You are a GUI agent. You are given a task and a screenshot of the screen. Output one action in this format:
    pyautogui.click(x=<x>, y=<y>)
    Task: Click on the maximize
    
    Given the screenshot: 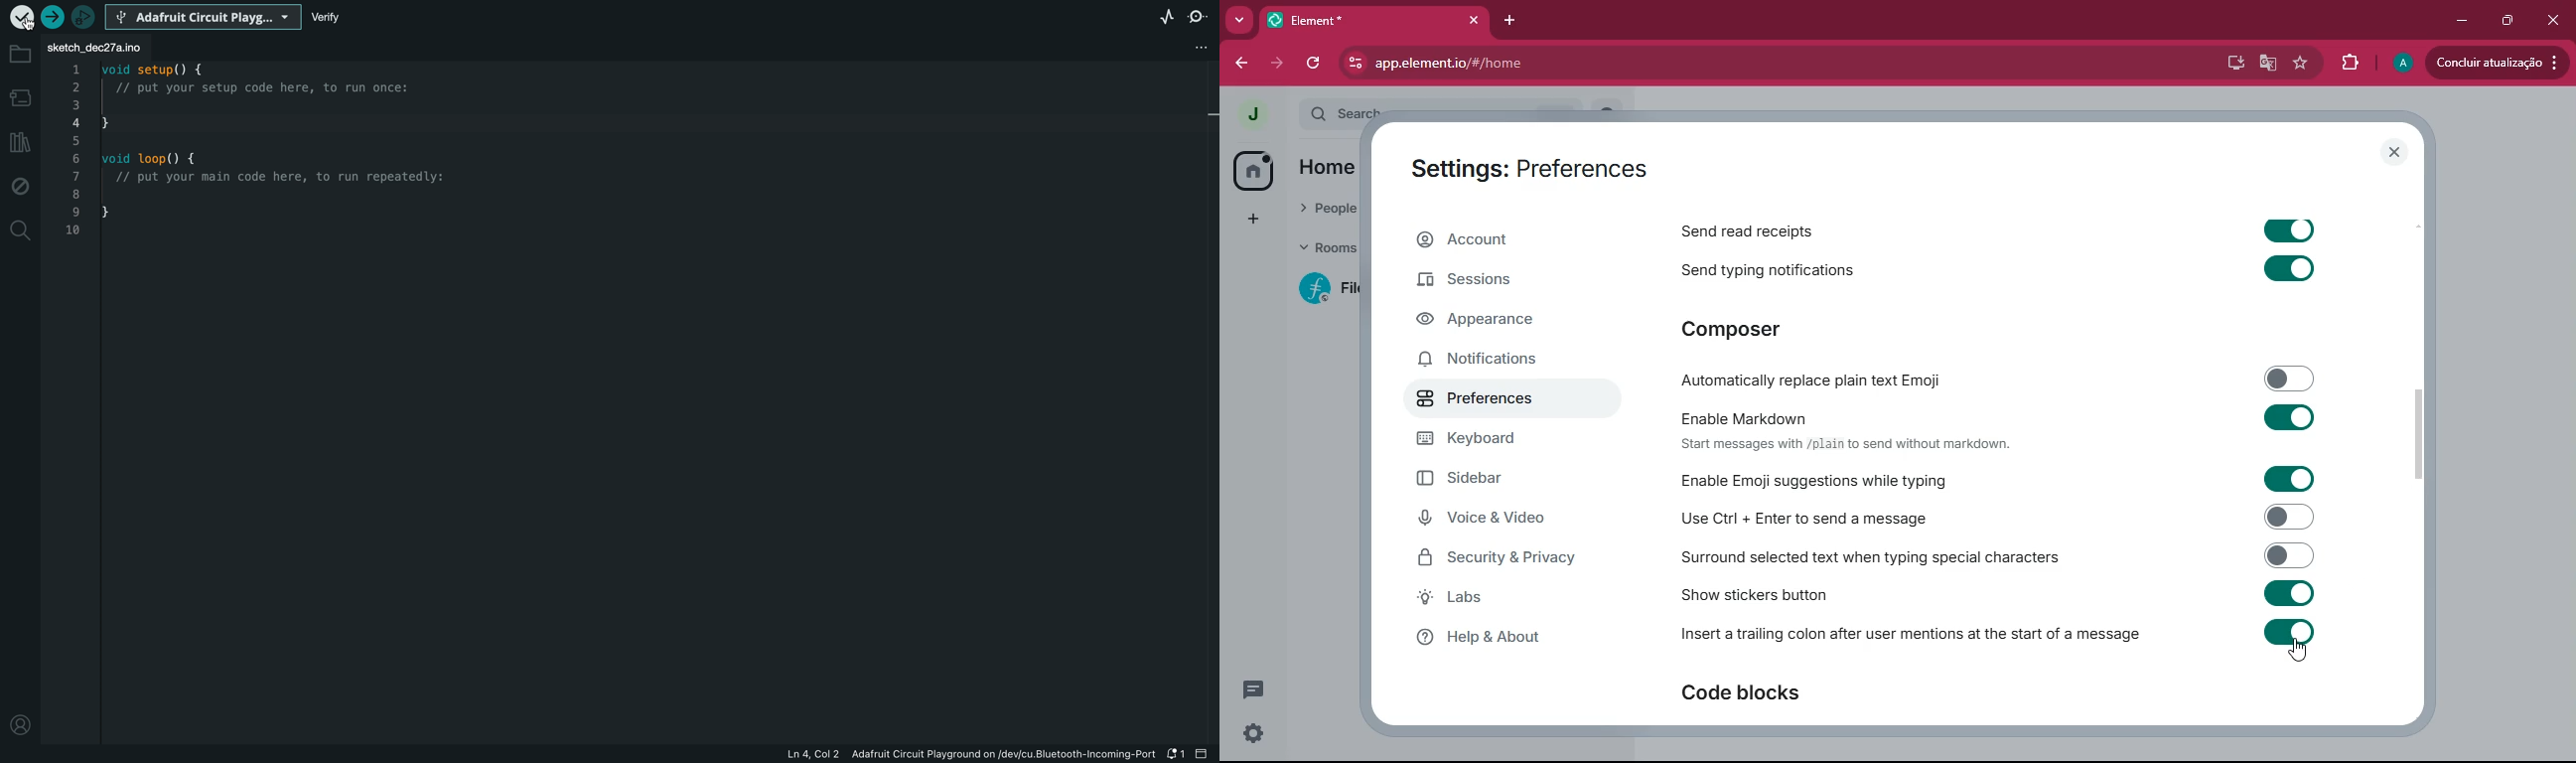 What is the action you would take?
    pyautogui.click(x=2509, y=22)
    